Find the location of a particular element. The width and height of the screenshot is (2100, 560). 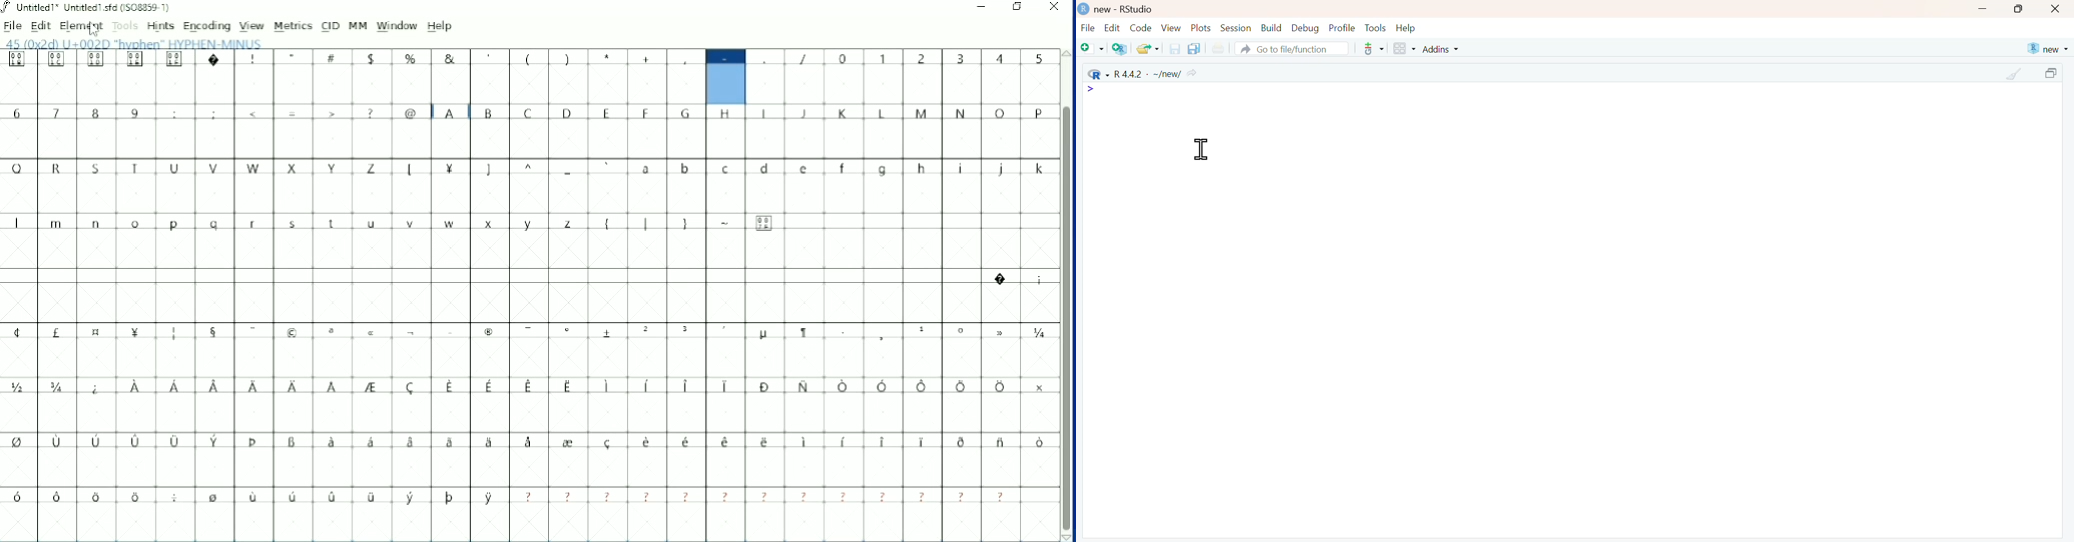

Symbols is located at coordinates (508, 168).